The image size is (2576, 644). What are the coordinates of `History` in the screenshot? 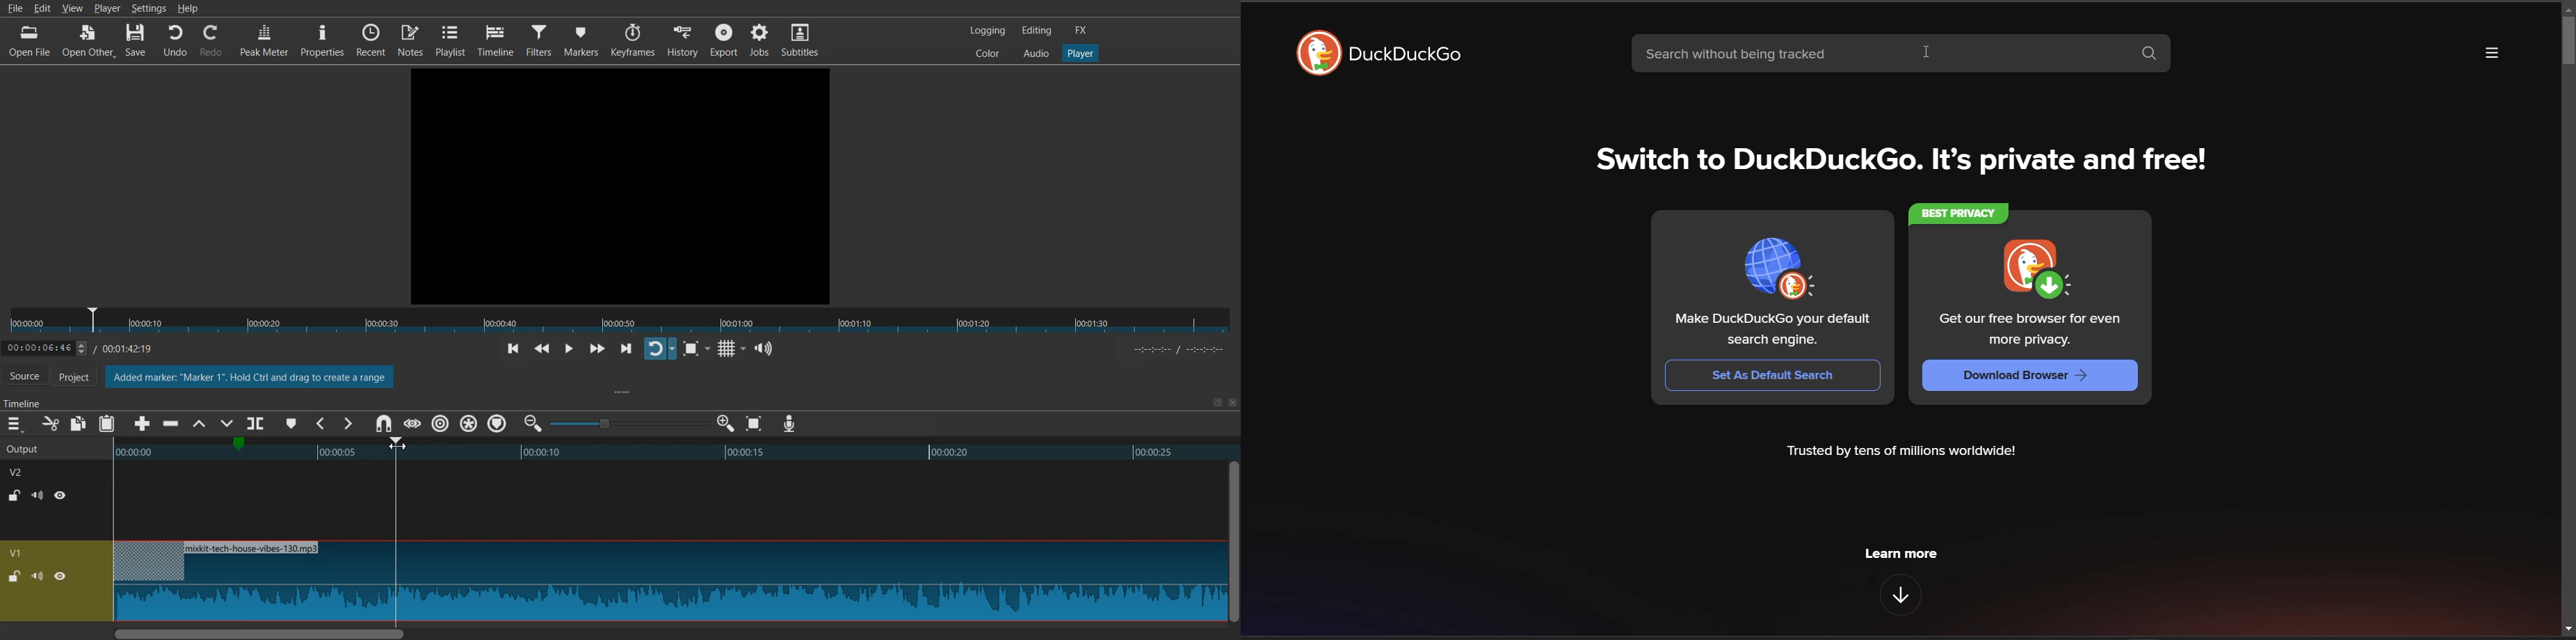 It's located at (684, 40).